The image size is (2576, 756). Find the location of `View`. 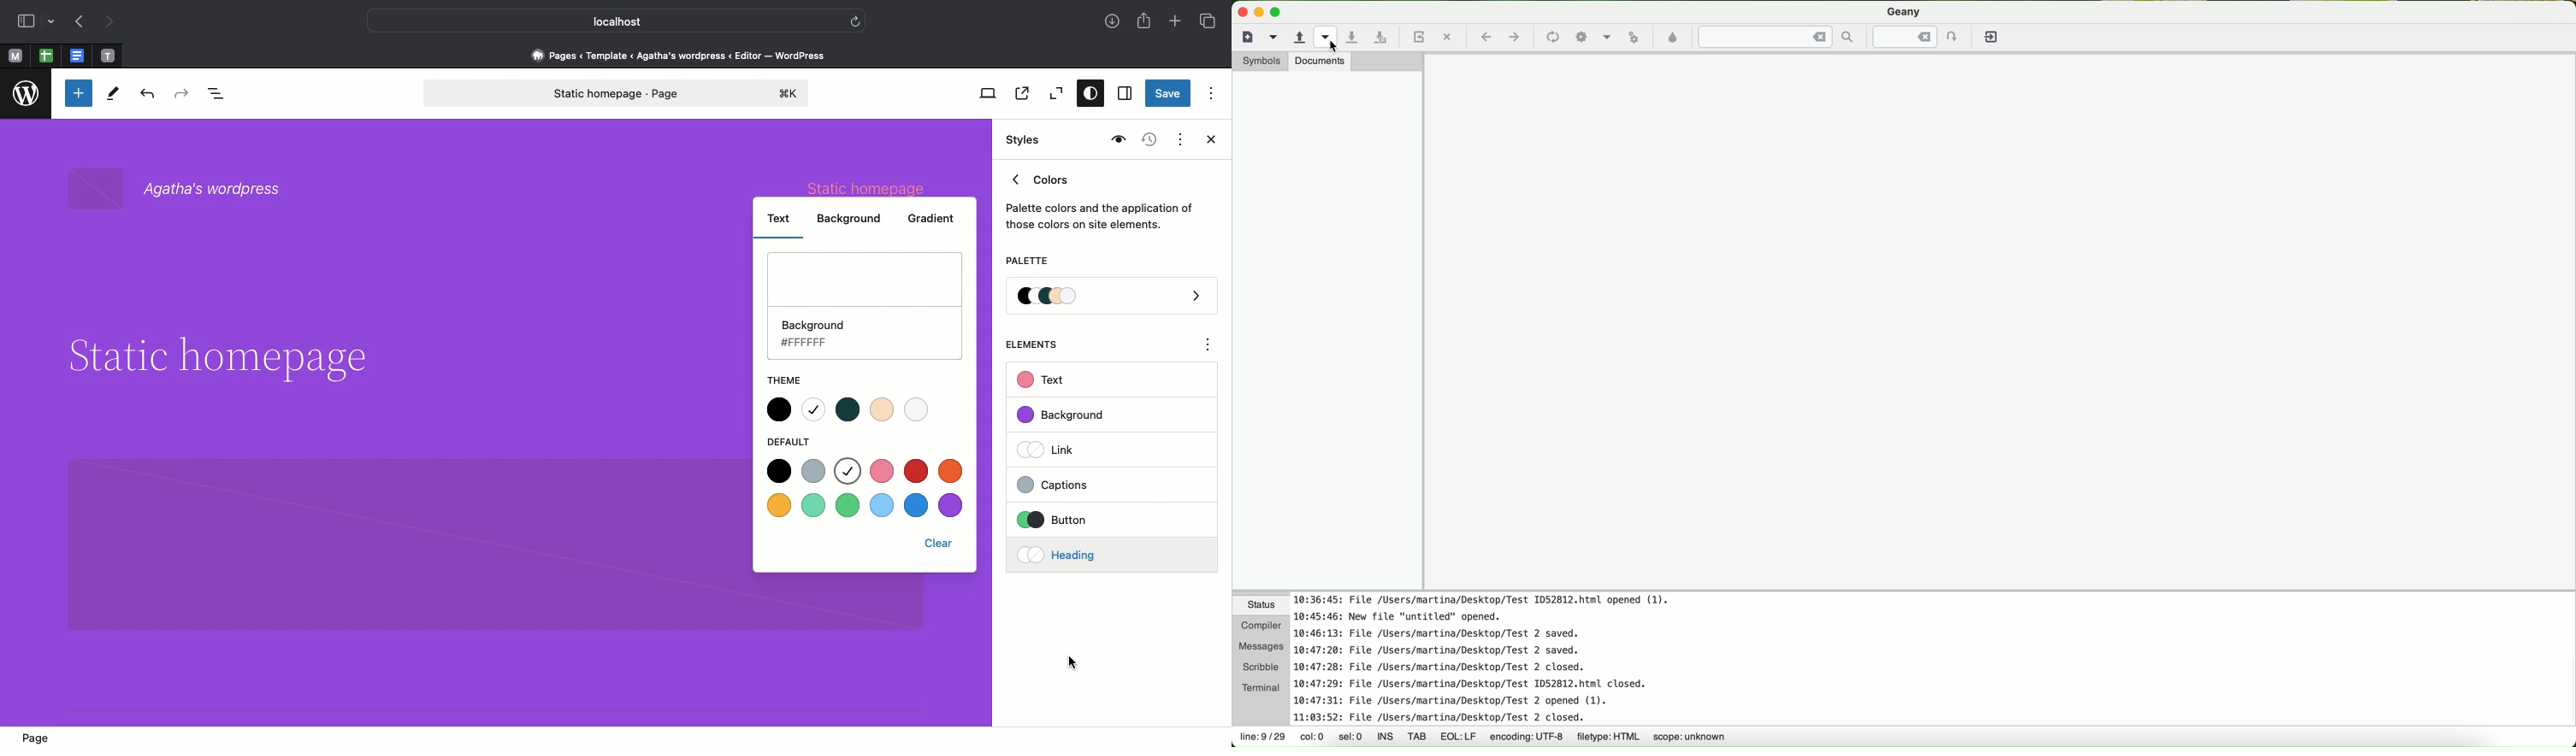

View is located at coordinates (984, 93).